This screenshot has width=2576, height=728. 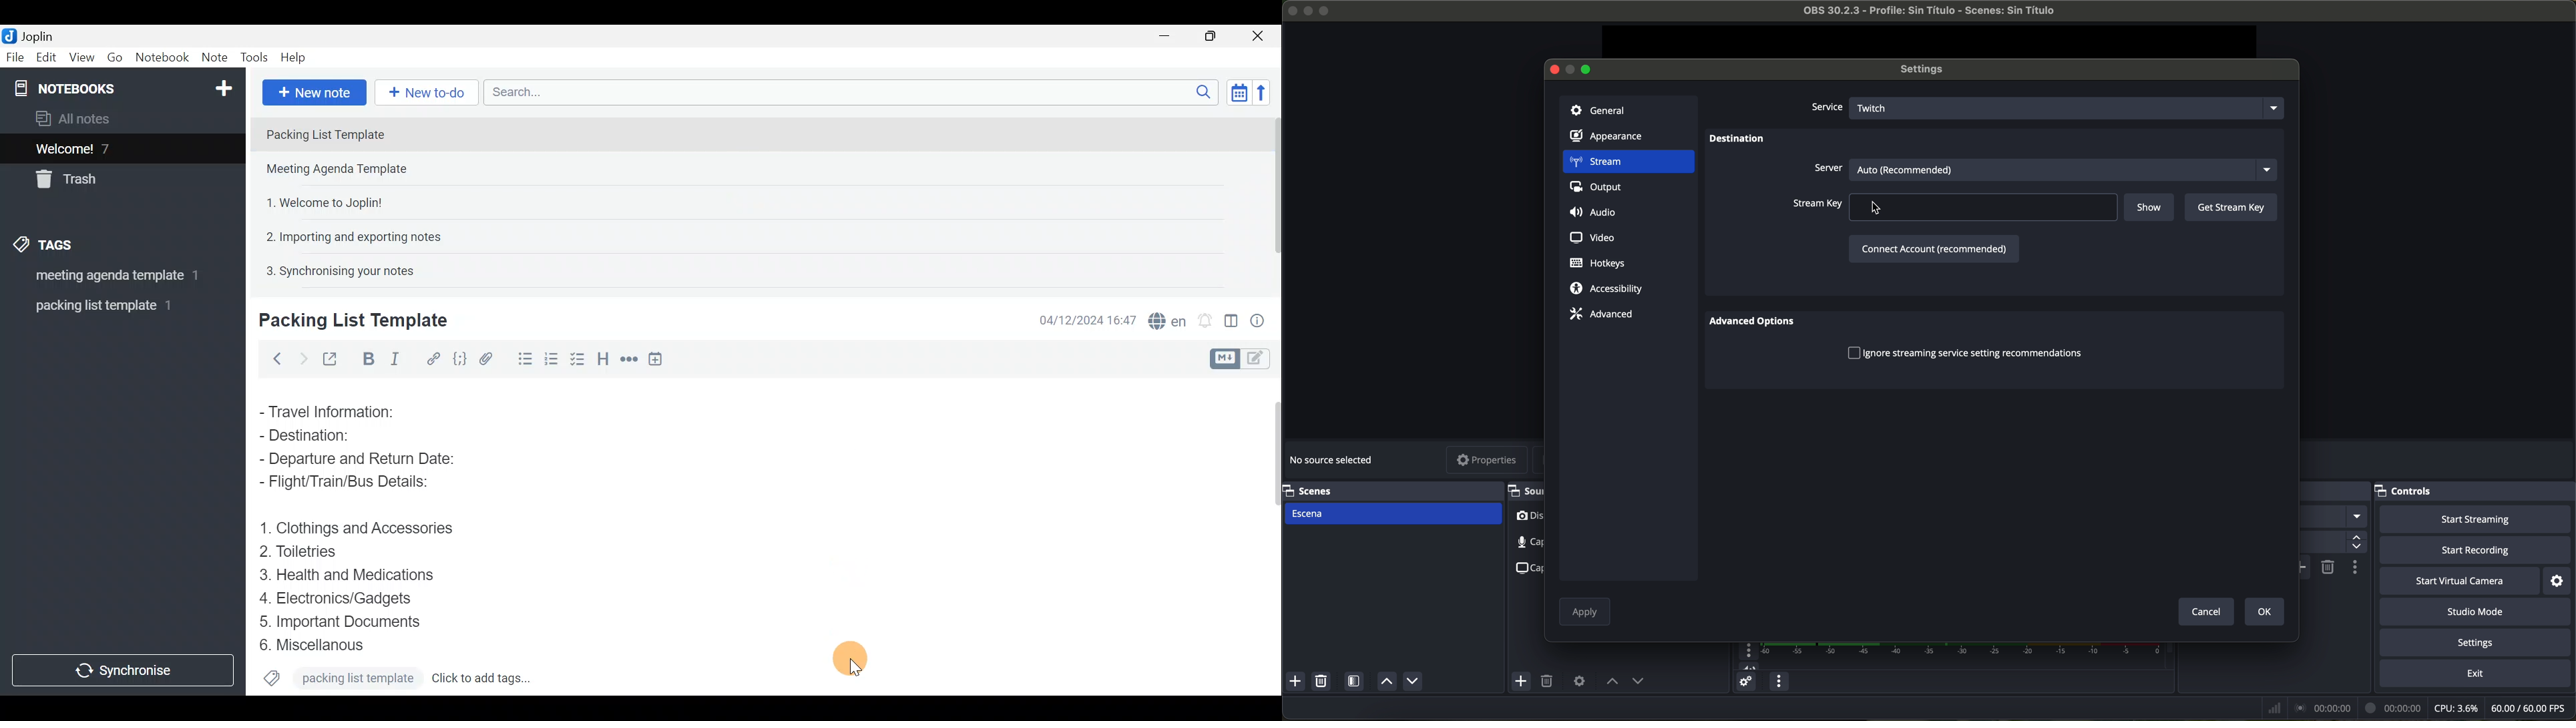 What do you see at coordinates (102, 148) in the screenshot?
I see `Welcome` at bounding box center [102, 148].